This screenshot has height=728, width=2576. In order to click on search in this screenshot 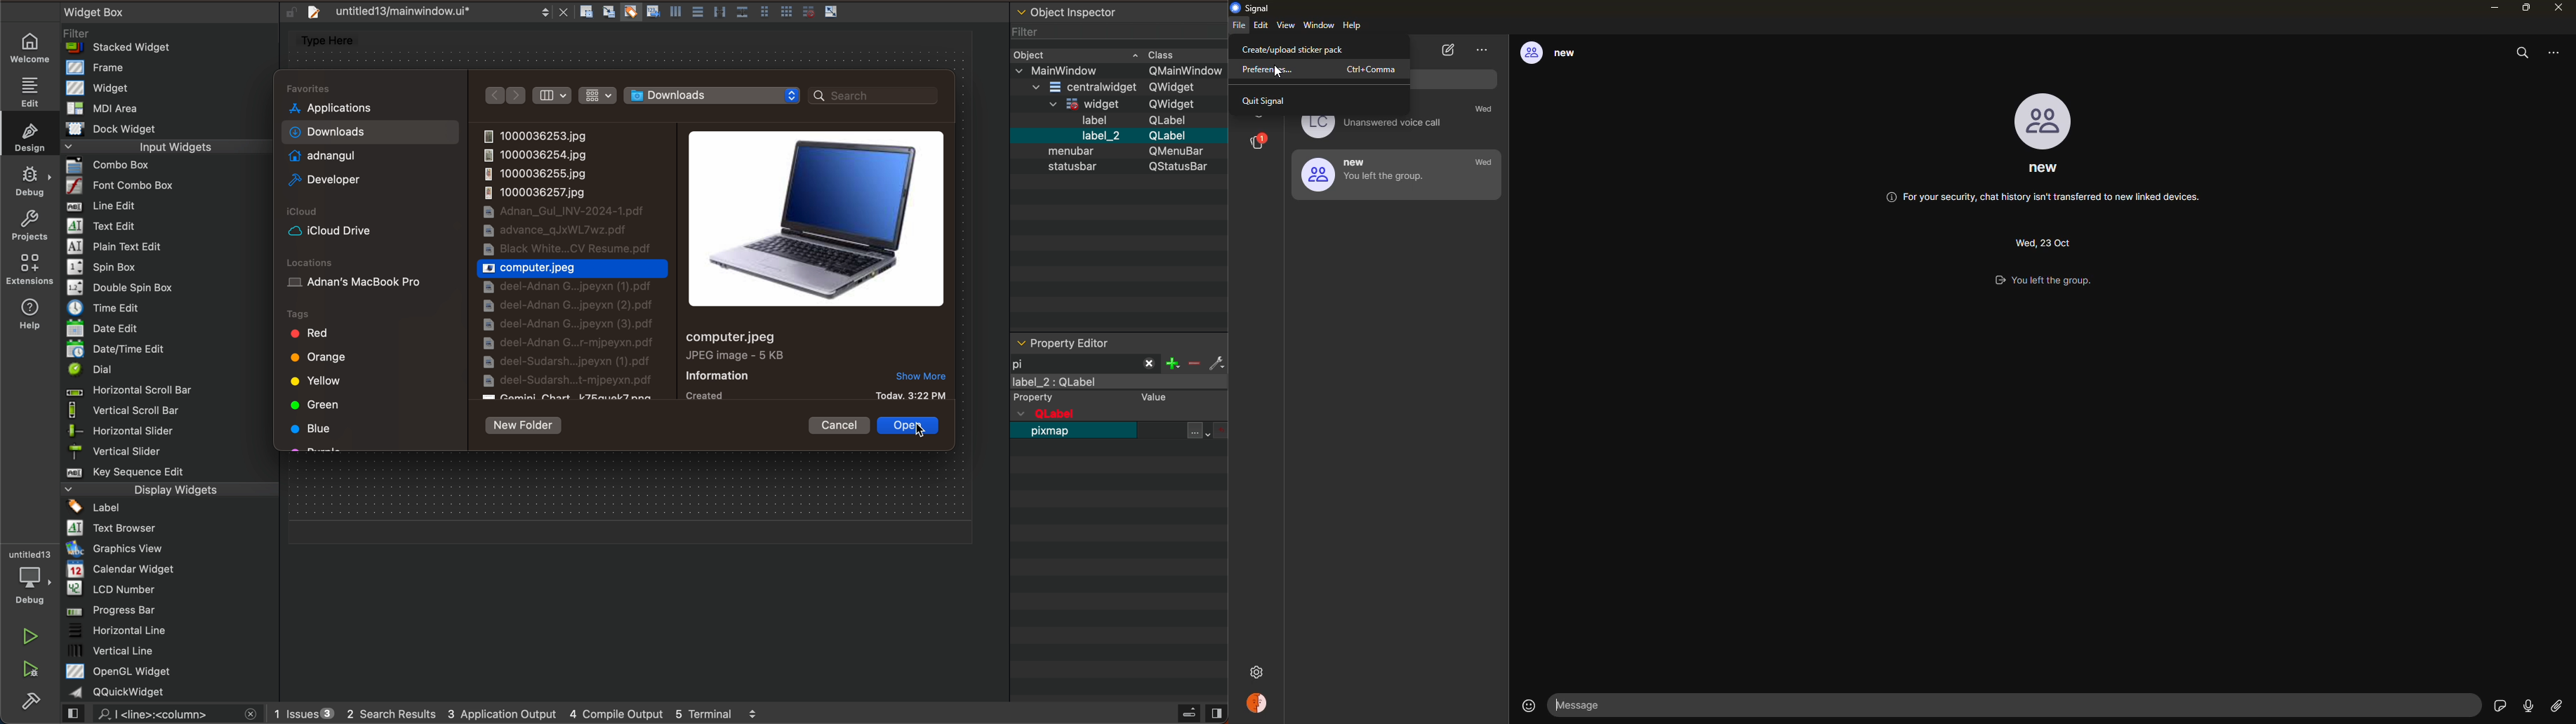, I will do `click(877, 96)`.